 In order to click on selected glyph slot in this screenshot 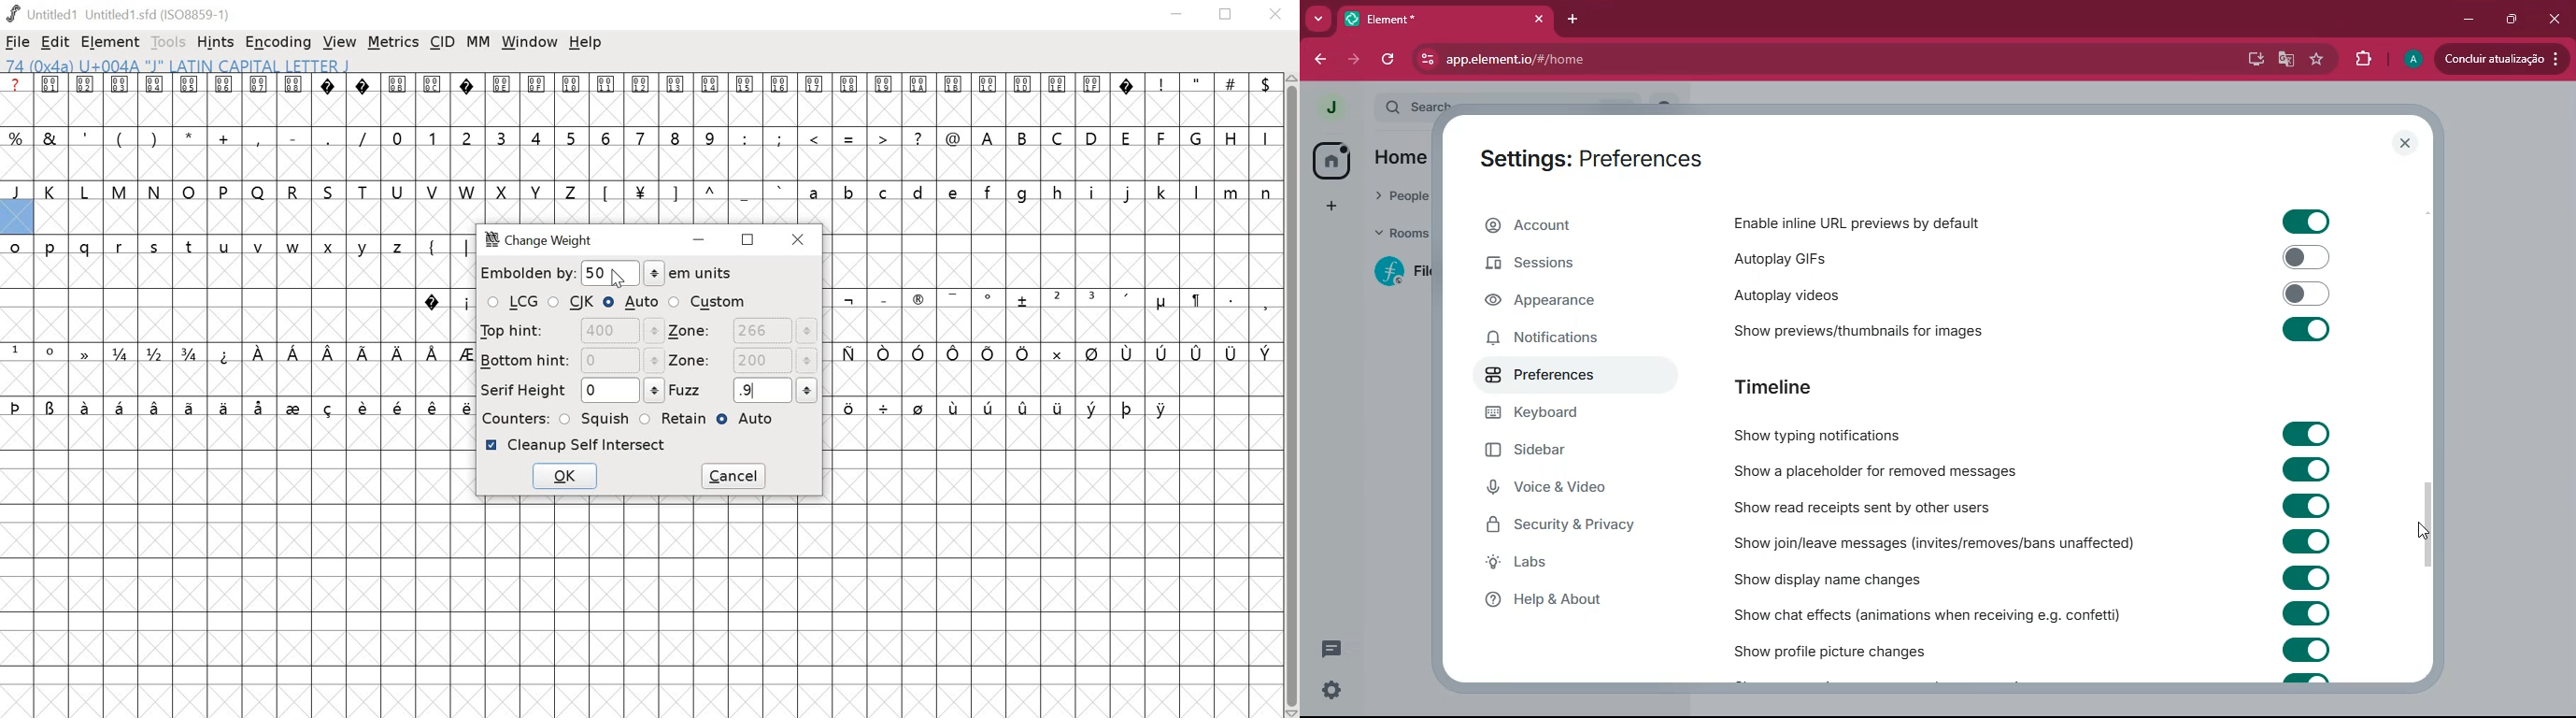, I will do `click(16, 218)`.